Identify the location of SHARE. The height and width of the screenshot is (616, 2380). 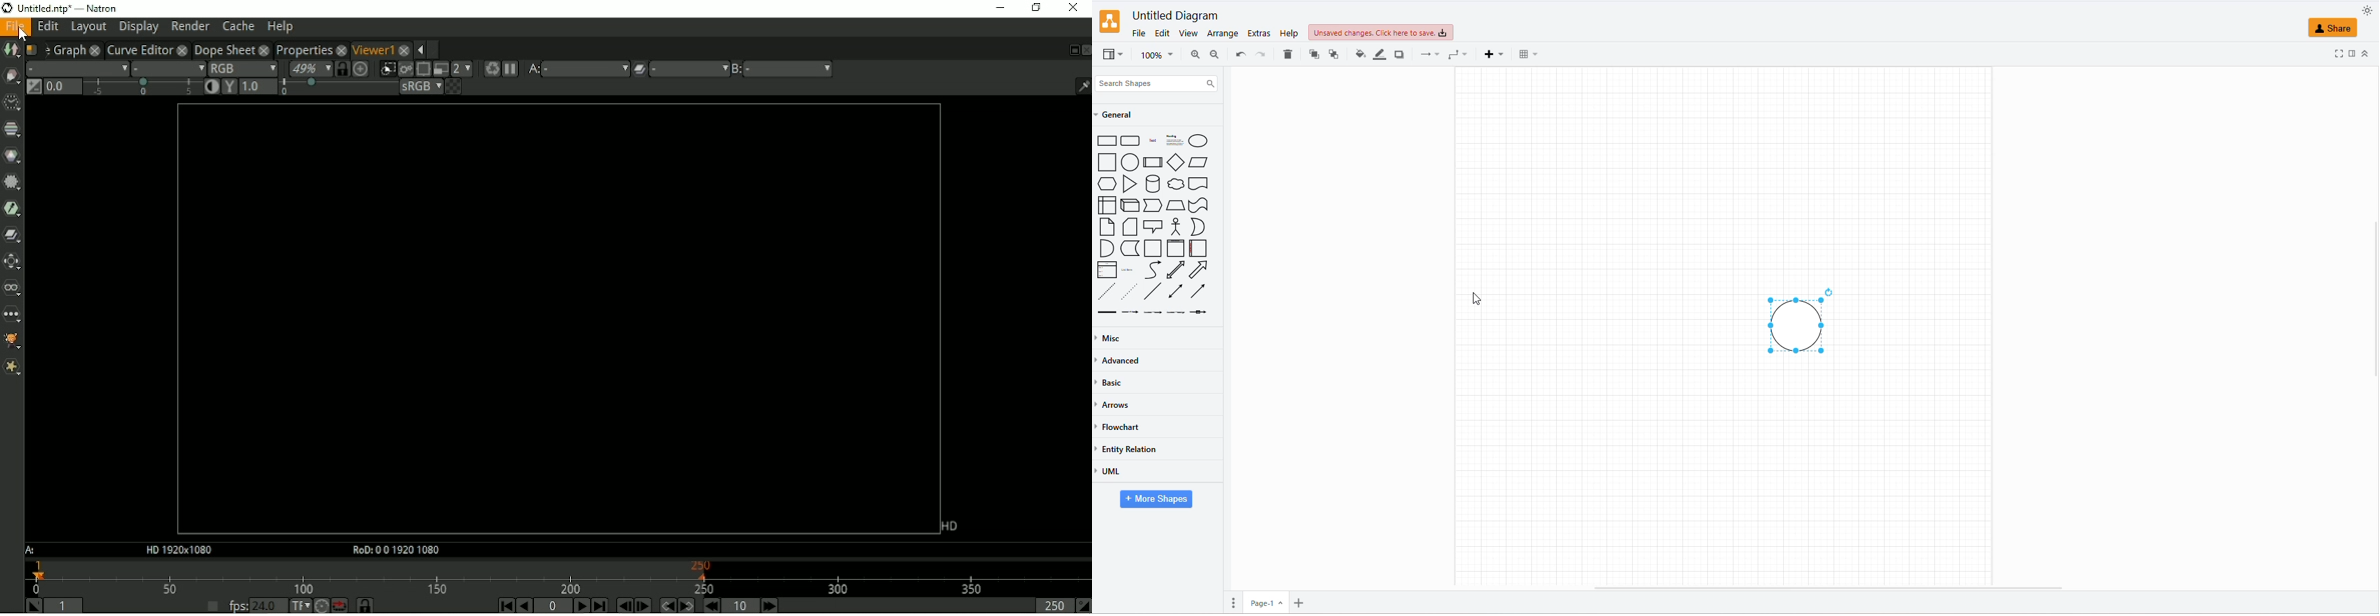
(2334, 28).